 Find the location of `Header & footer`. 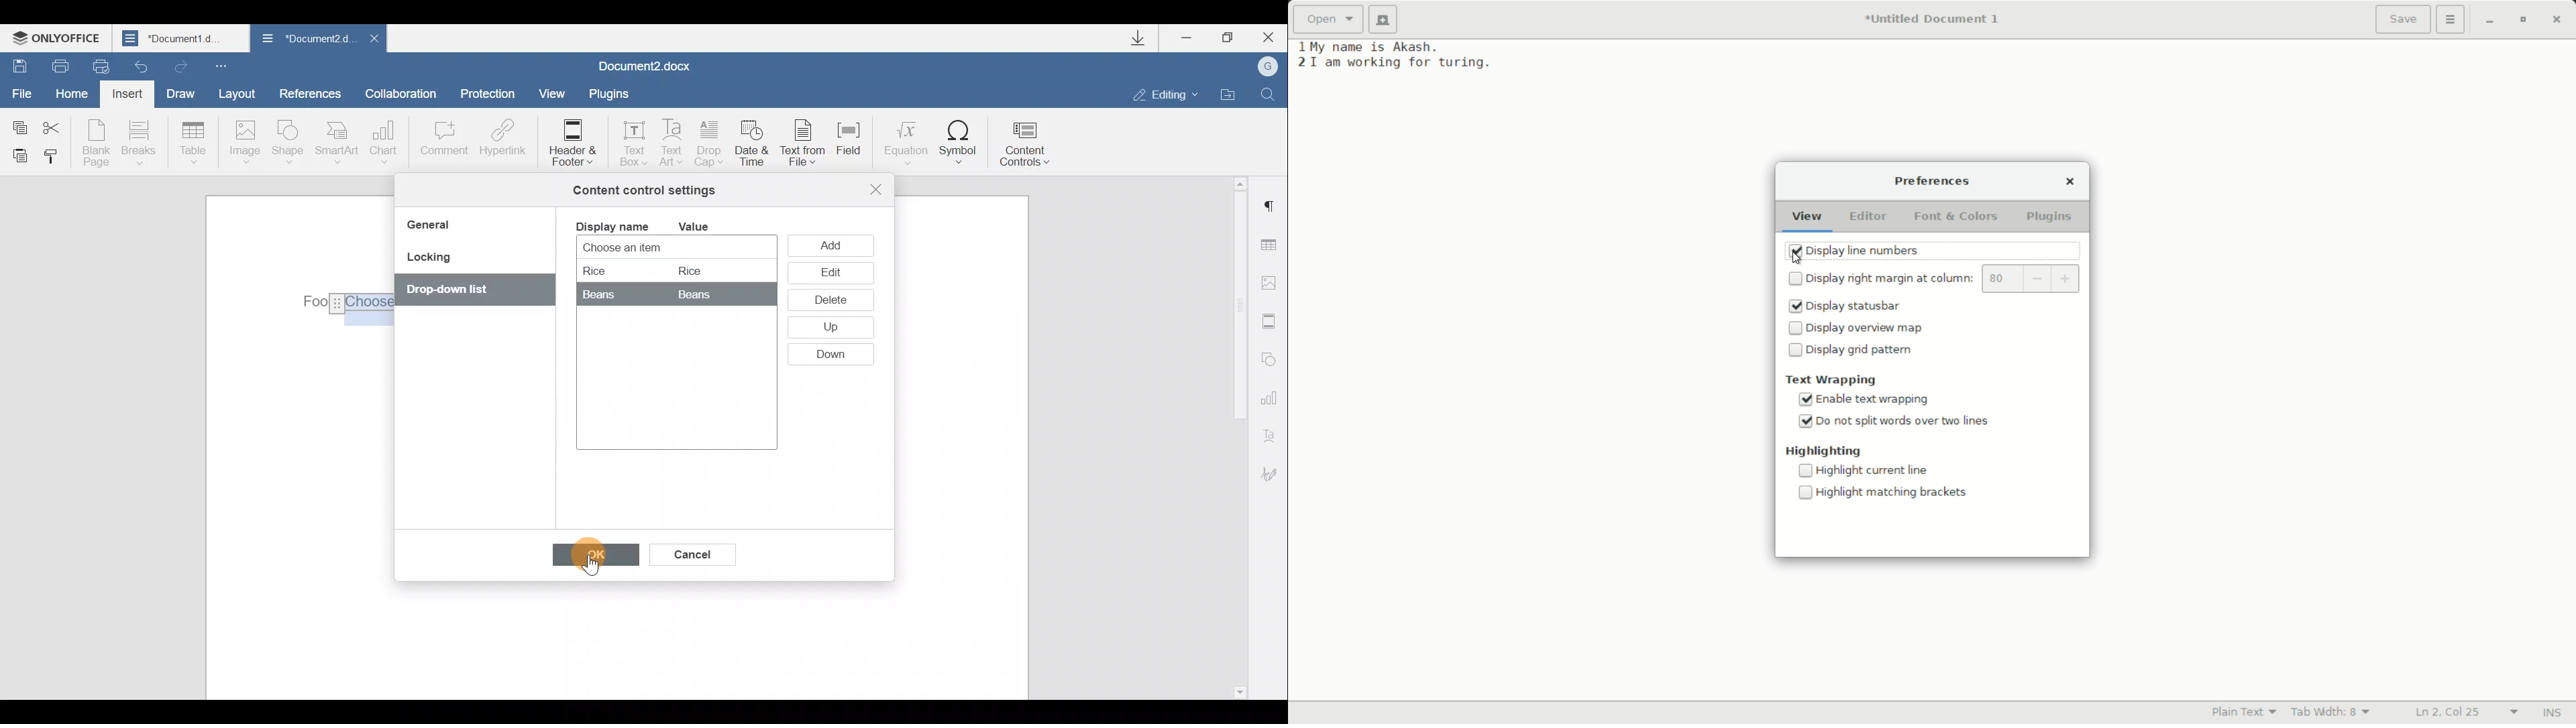

Header & footer is located at coordinates (572, 141).